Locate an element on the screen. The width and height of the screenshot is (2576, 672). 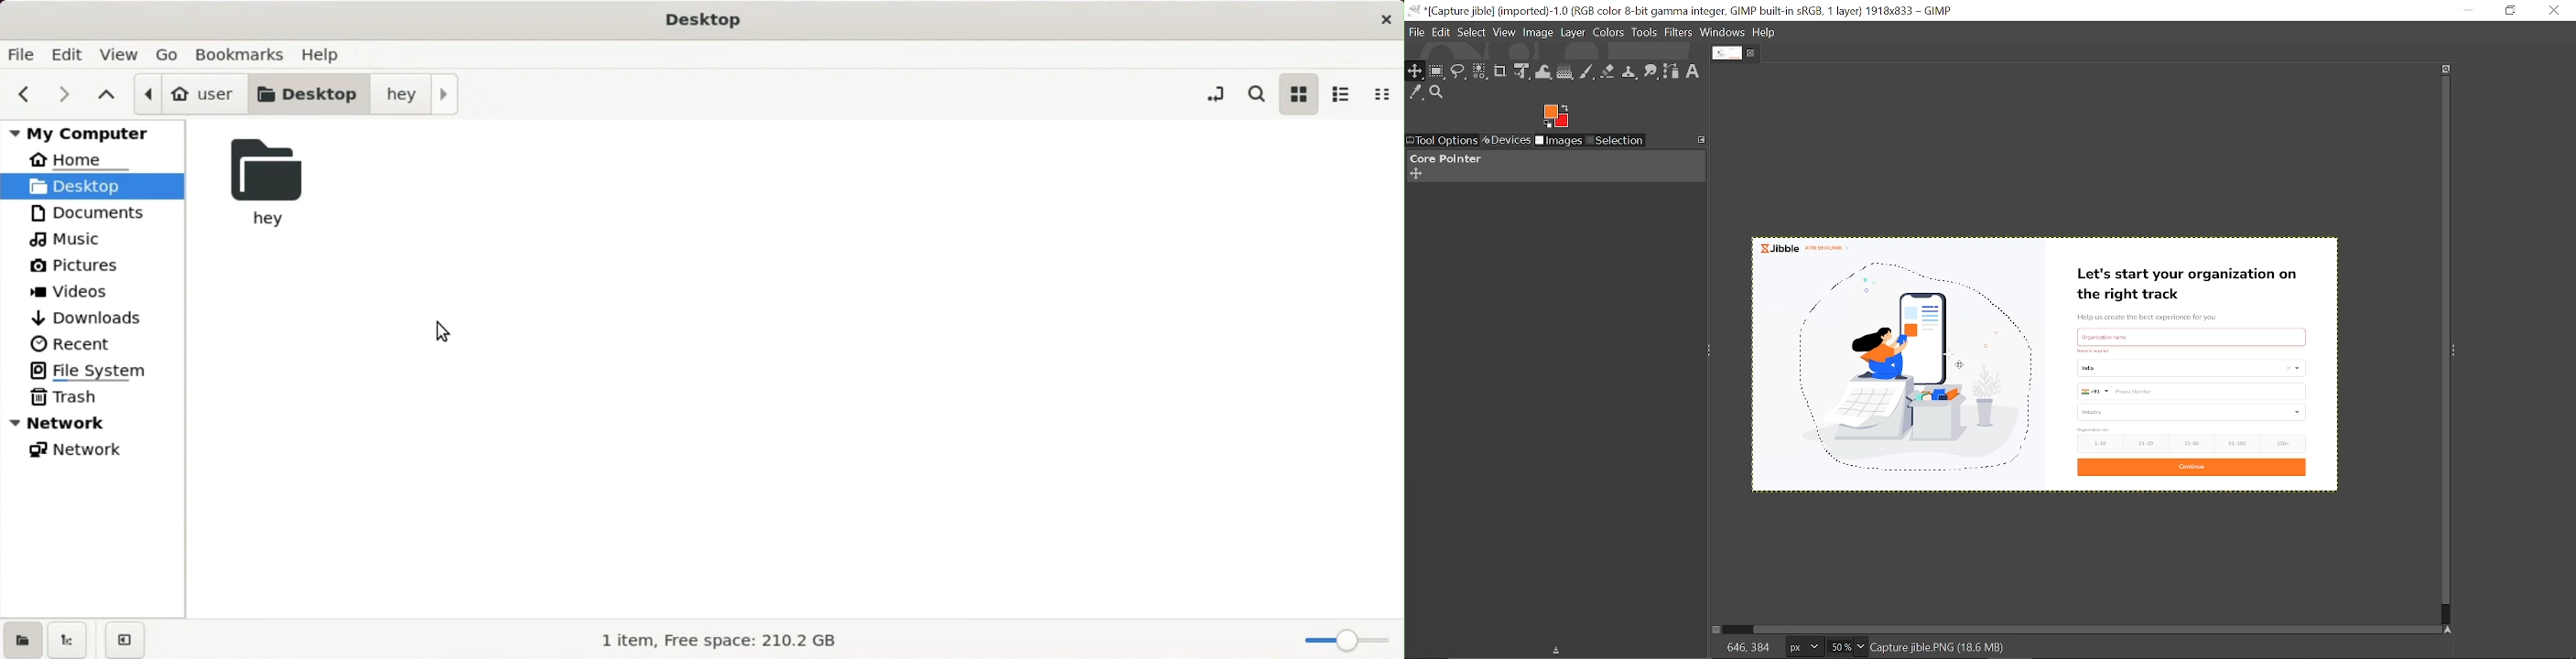
Current Zoom is located at coordinates (1838, 647).